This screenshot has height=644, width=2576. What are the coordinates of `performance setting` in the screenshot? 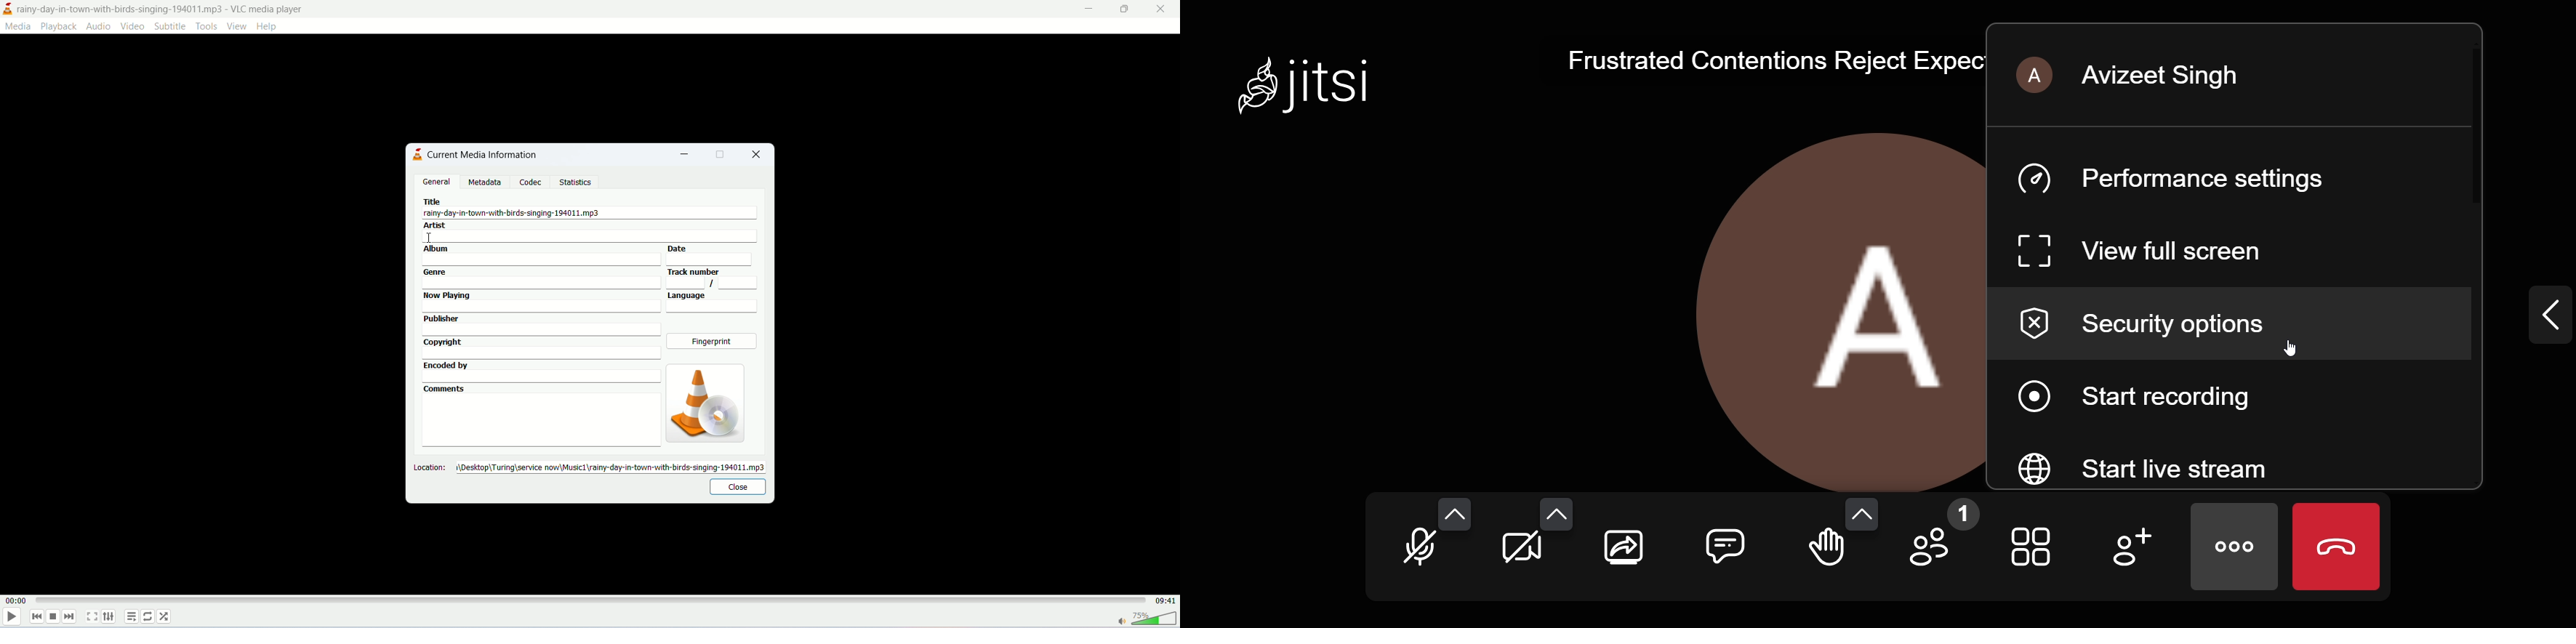 It's located at (2182, 179).